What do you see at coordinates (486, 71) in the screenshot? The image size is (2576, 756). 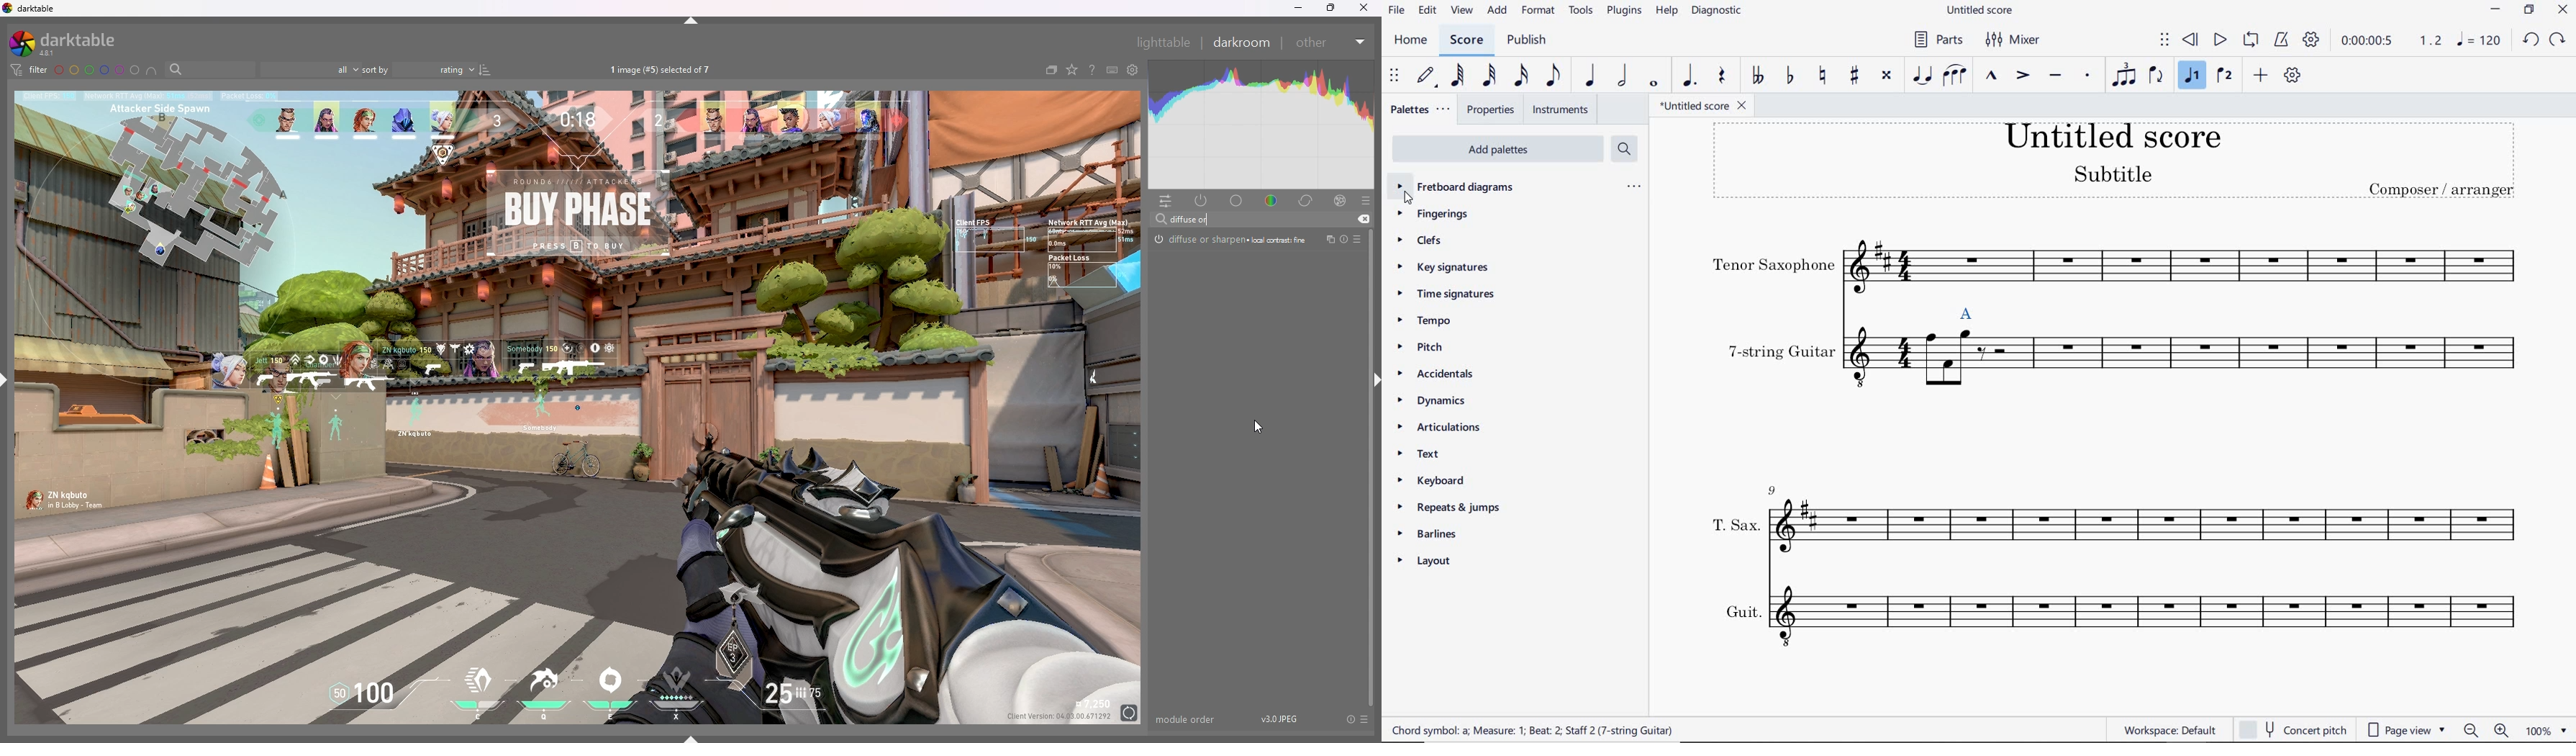 I see `reverse sort order` at bounding box center [486, 71].